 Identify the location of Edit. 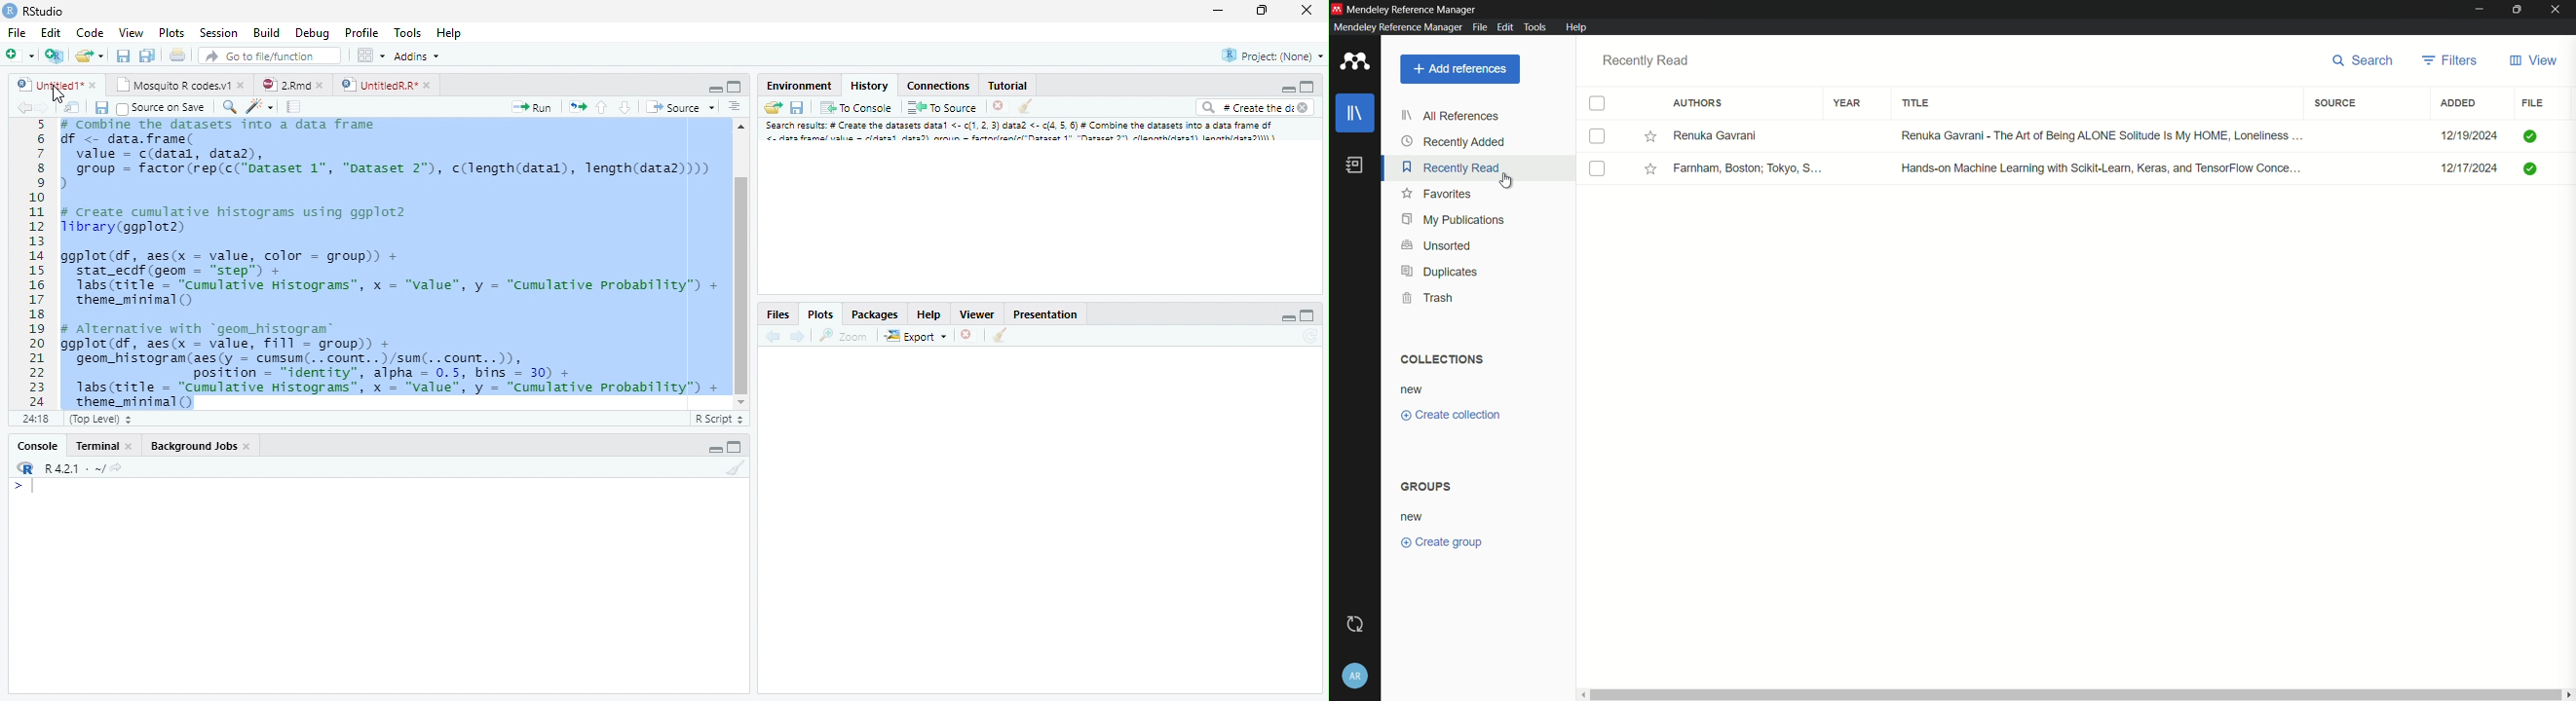
(52, 34).